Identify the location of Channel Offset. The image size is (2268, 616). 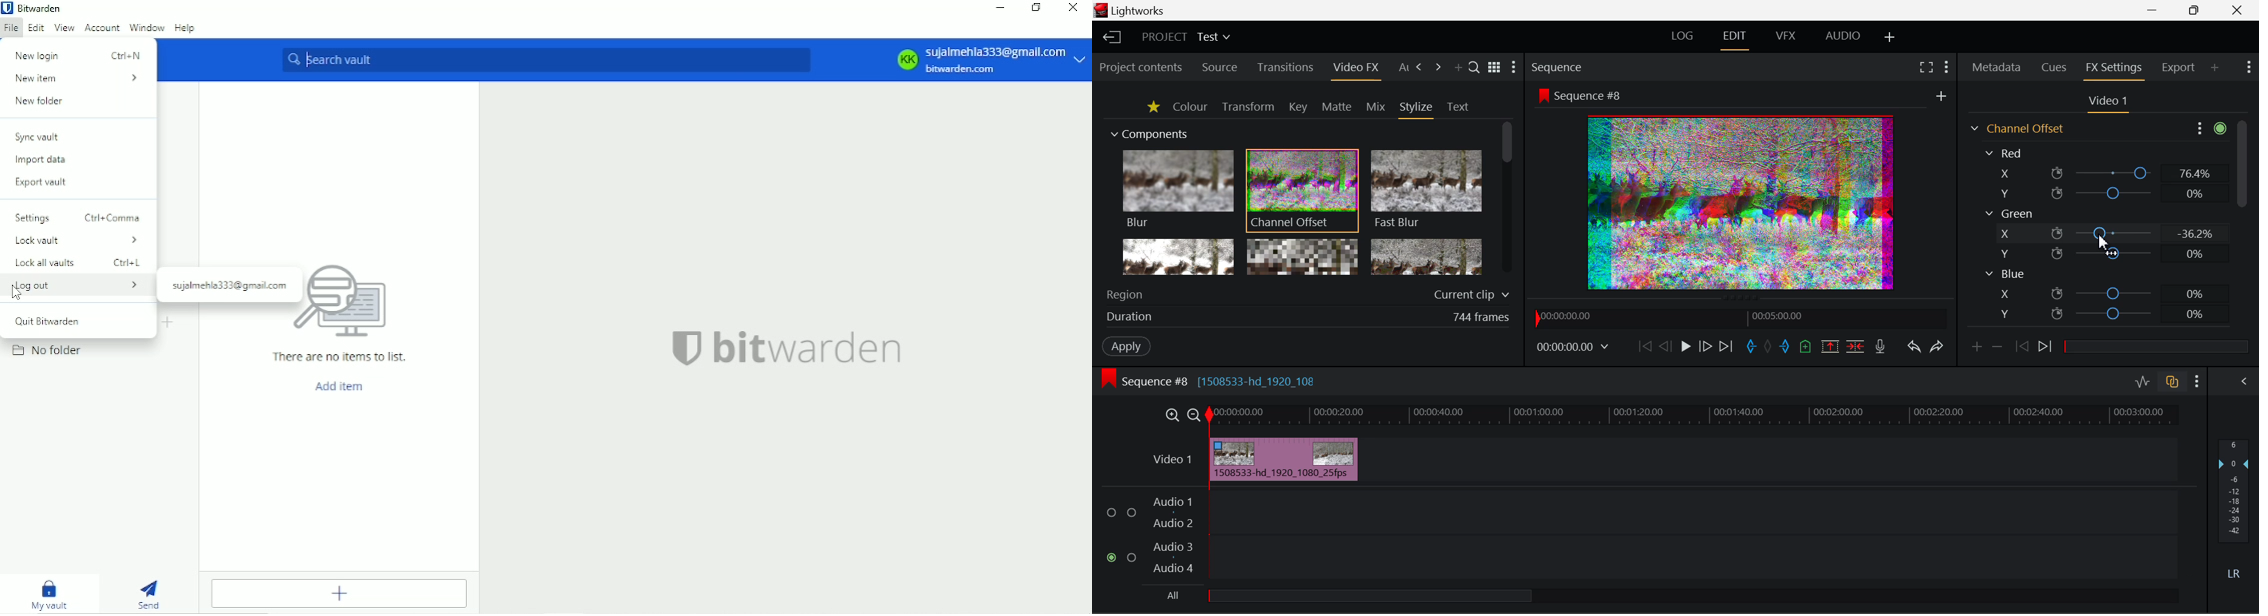
(2015, 128).